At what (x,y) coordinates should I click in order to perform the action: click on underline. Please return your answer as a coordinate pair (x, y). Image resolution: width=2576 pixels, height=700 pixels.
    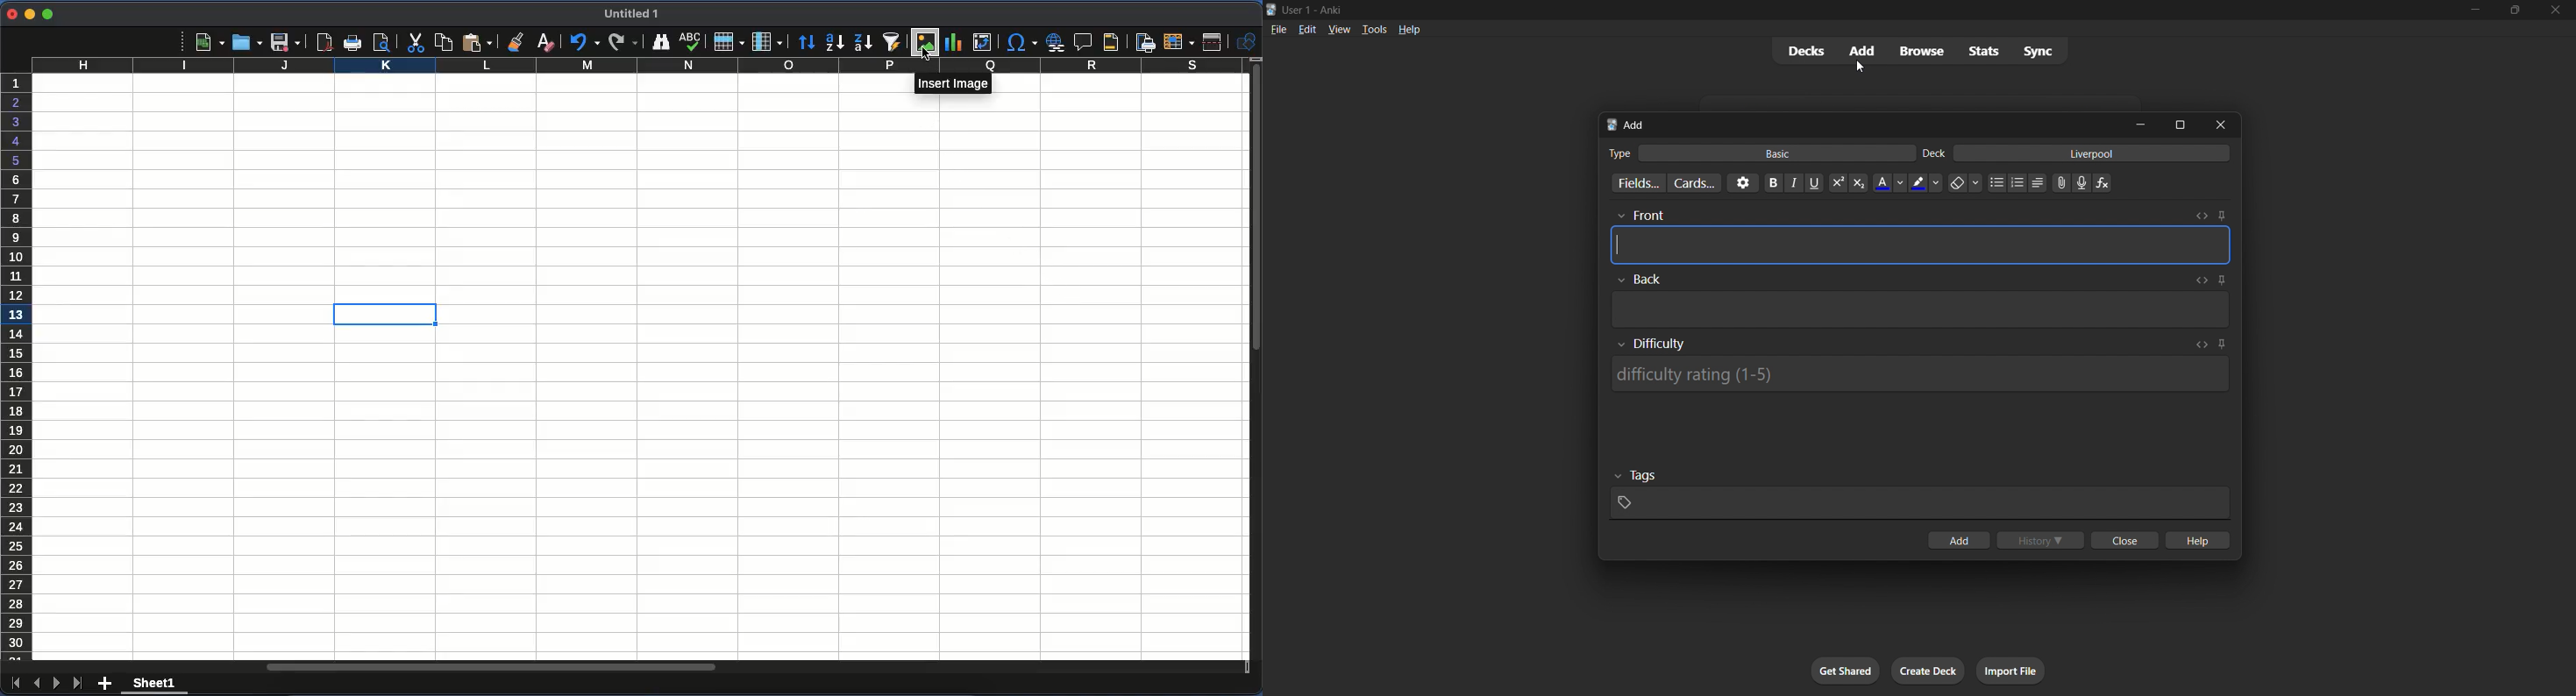
    Looking at the image, I should click on (1816, 183).